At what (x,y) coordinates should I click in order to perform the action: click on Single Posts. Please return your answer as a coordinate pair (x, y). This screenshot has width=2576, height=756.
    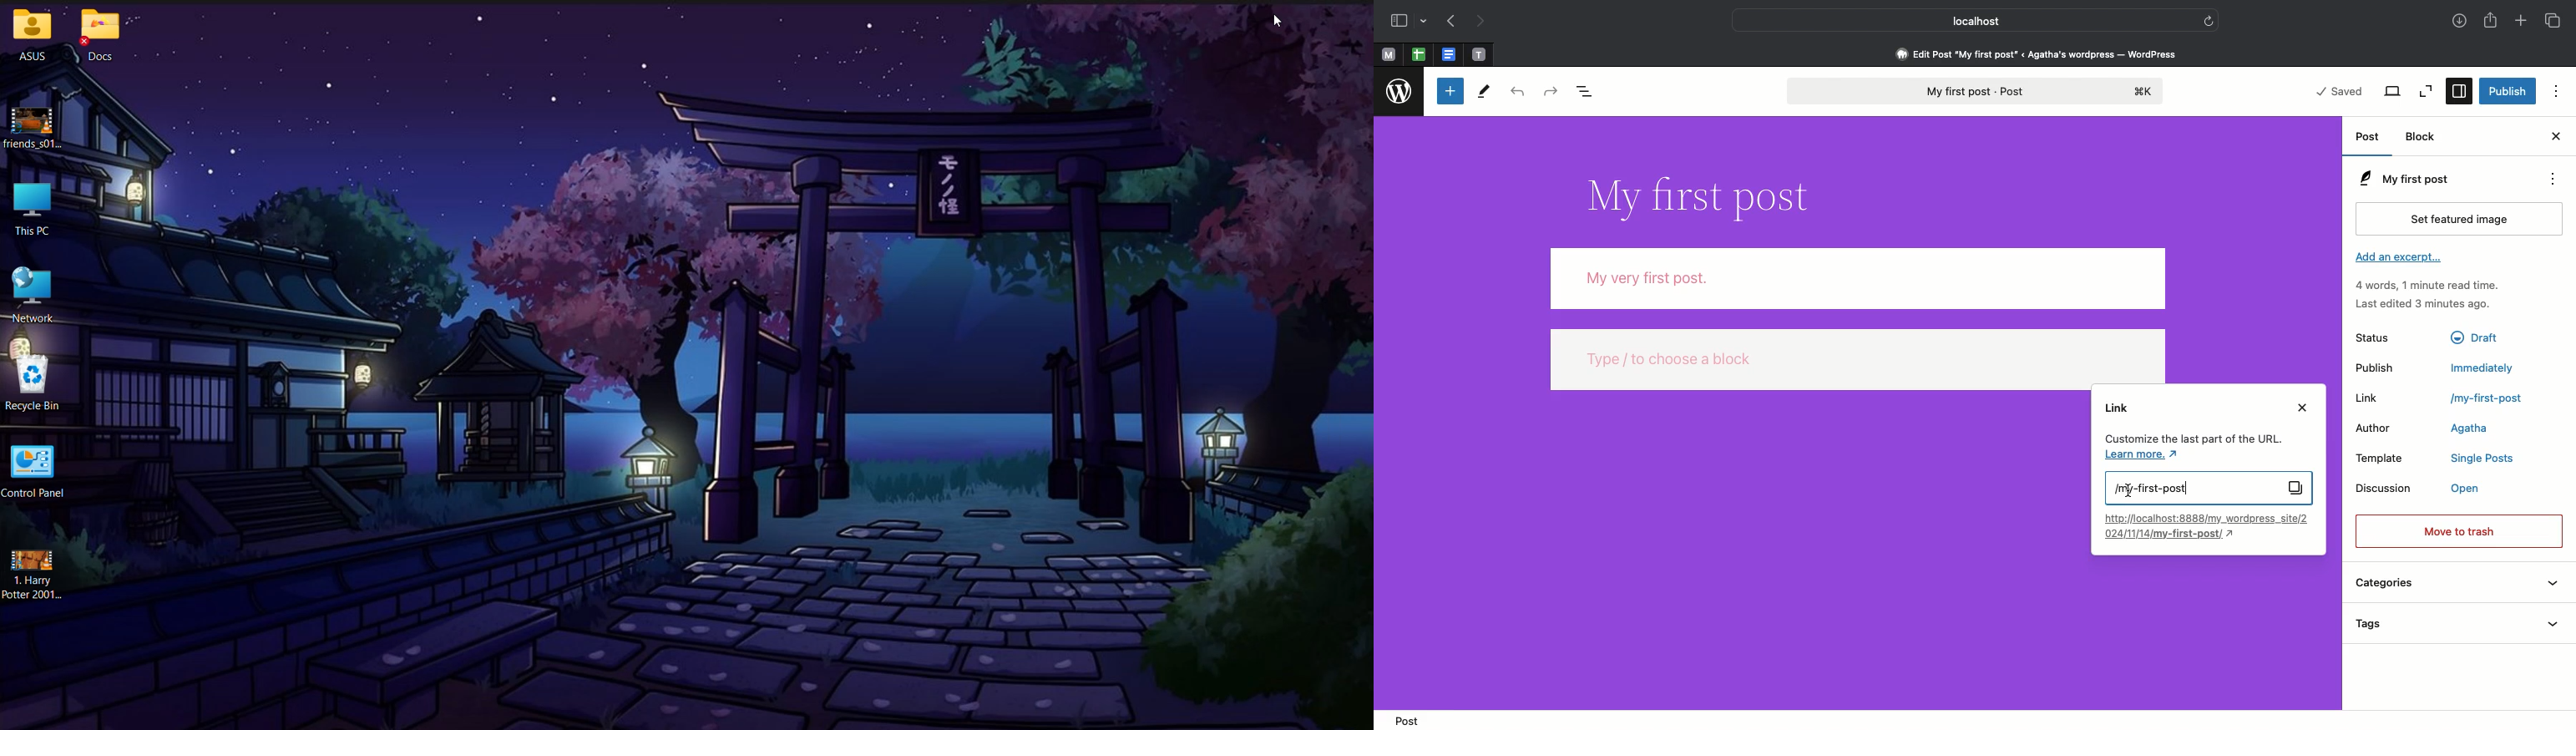
    Looking at the image, I should click on (2481, 458).